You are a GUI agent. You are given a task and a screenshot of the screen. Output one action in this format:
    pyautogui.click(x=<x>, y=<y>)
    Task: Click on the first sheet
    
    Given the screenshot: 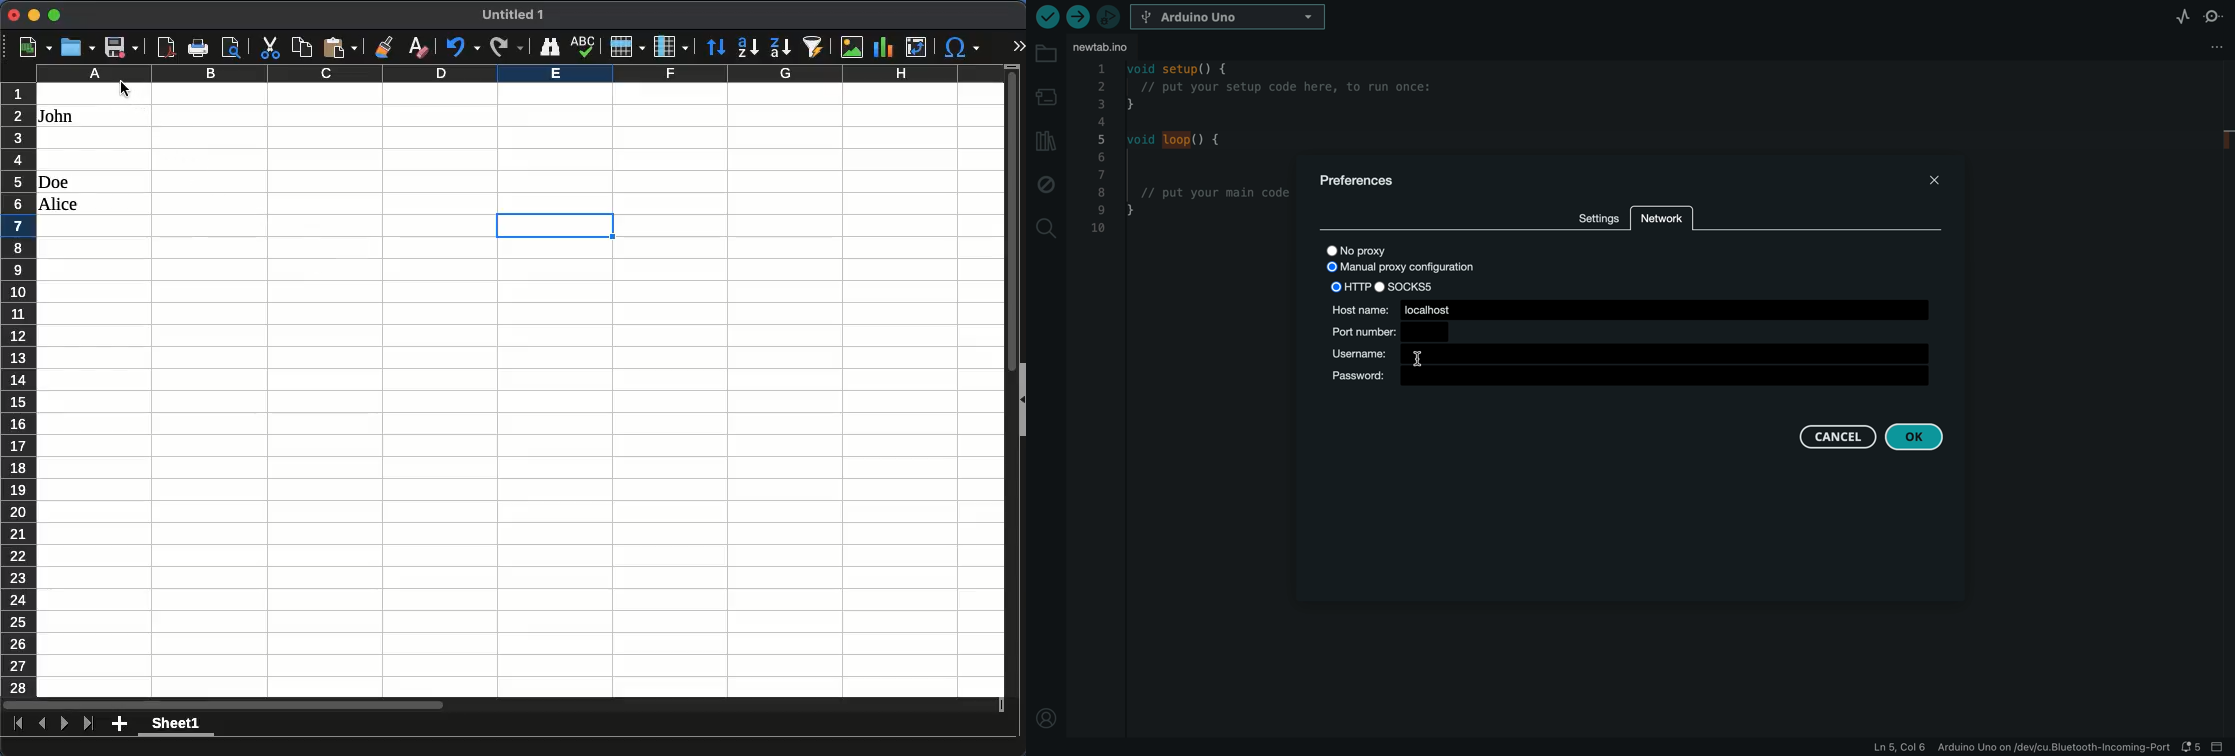 What is the action you would take?
    pyautogui.click(x=17, y=722)
    